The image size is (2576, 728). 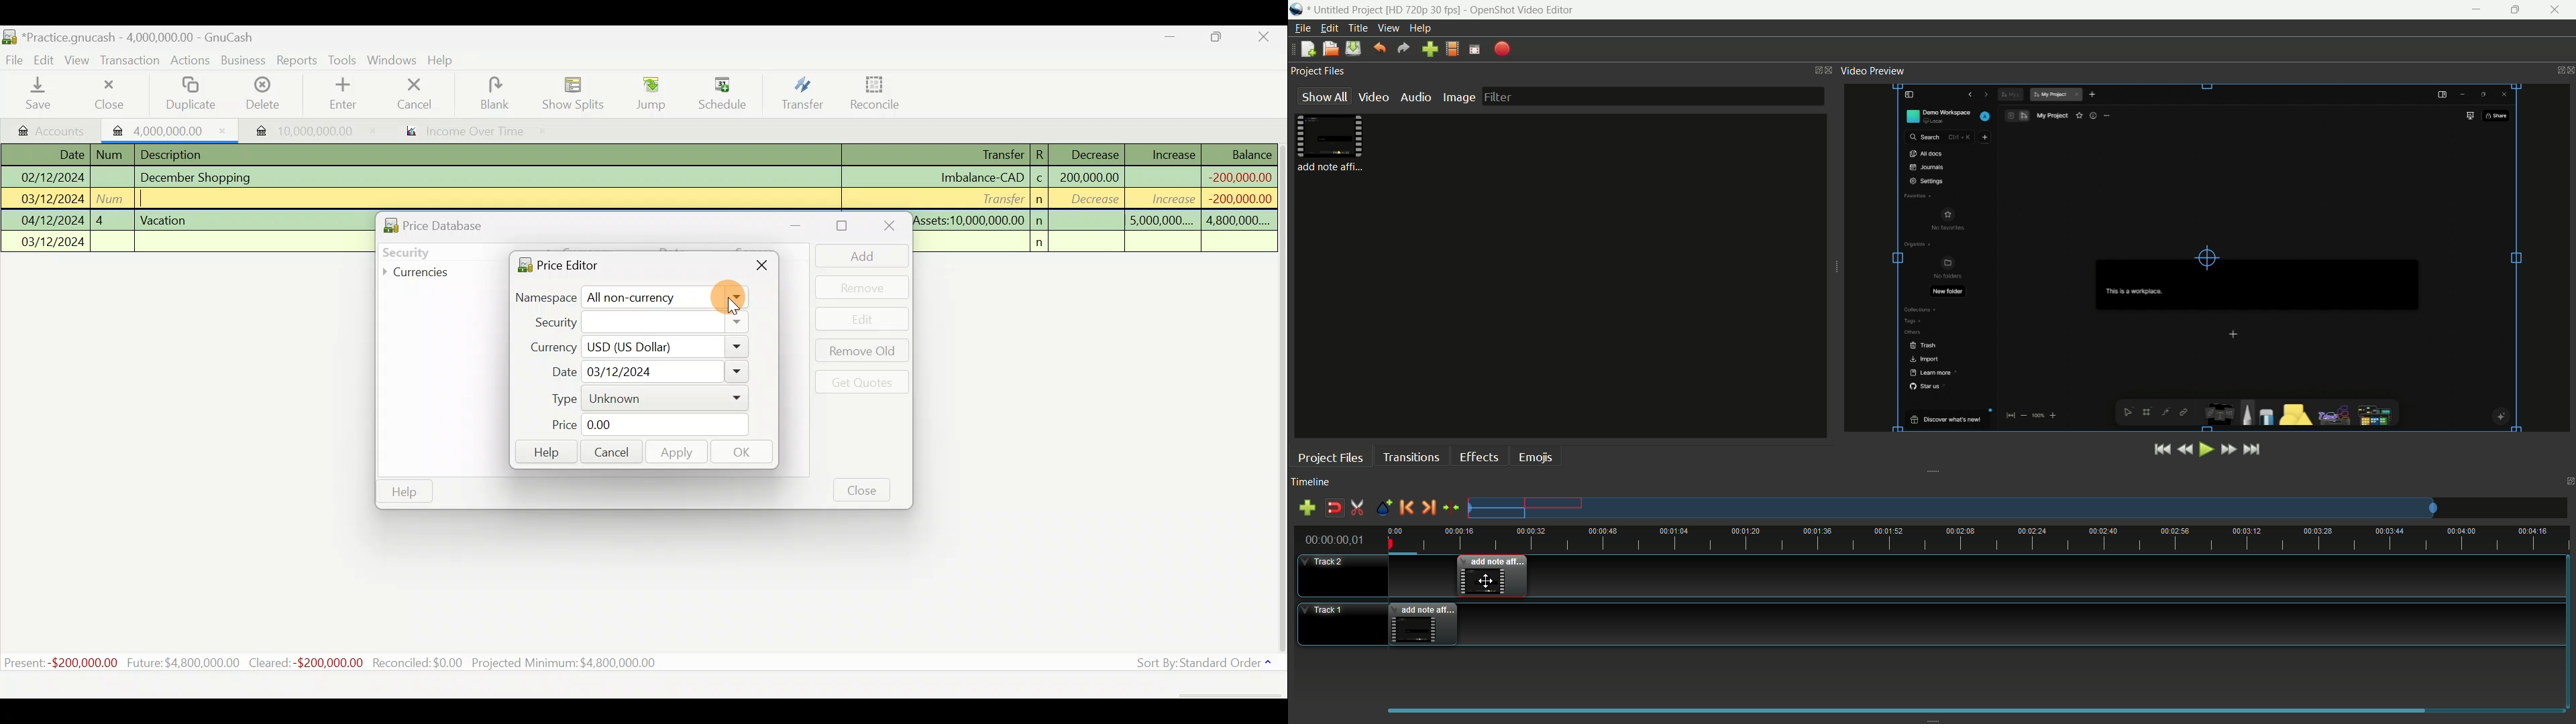 What do you see at coordinates (433, 251) in the screenshot?
I see `Security` at bounding box center [433, 251].